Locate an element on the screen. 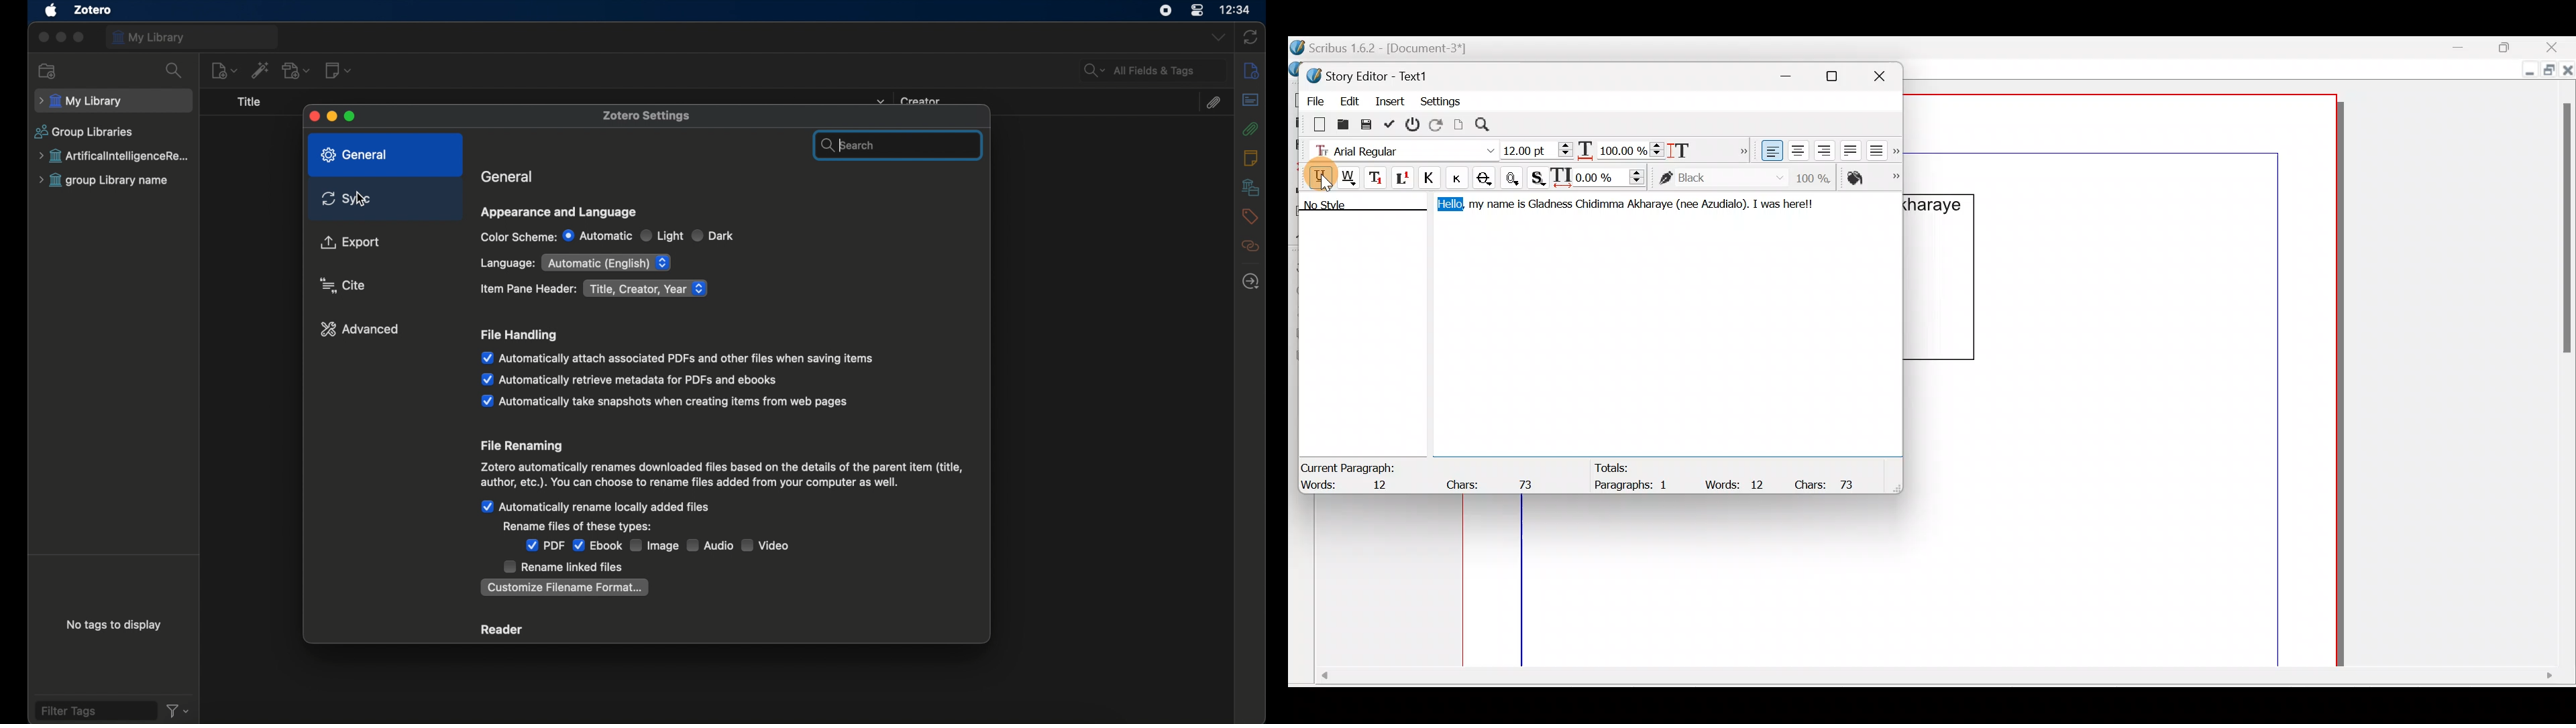 Image resolution: width=2576 pixels, height=728 pixels. customize filename format is located at coordinates (564, 588).